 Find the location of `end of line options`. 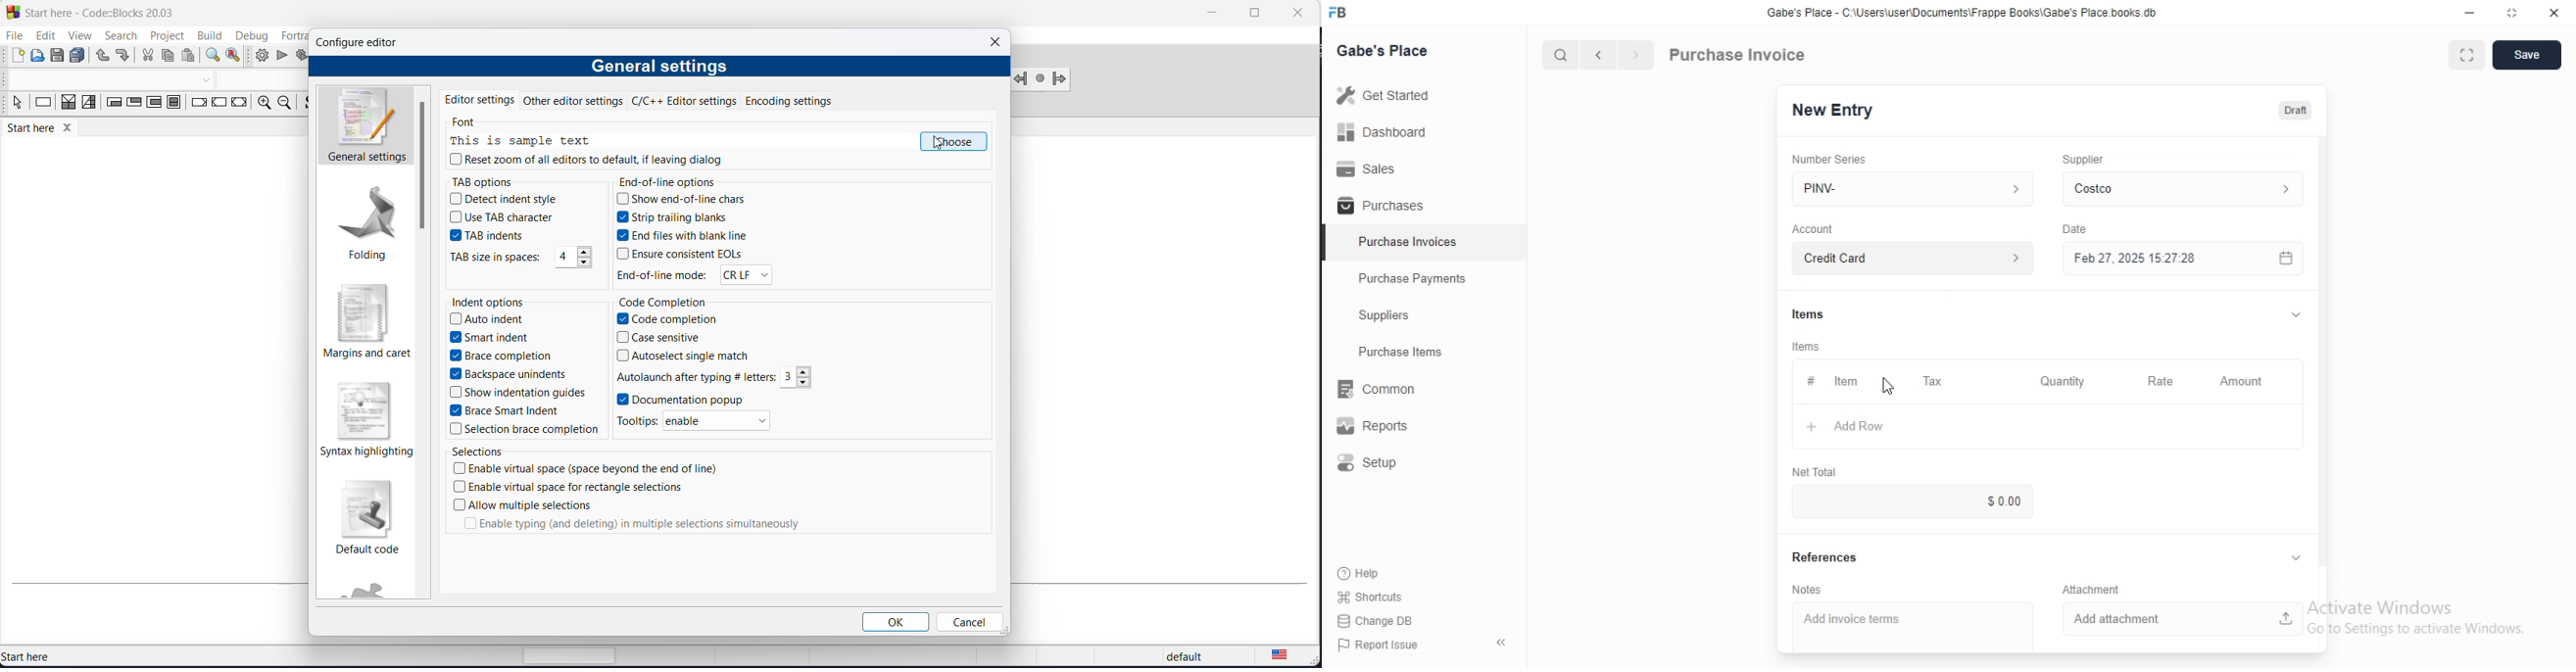

end of line options is located at coordinates (670, 182).